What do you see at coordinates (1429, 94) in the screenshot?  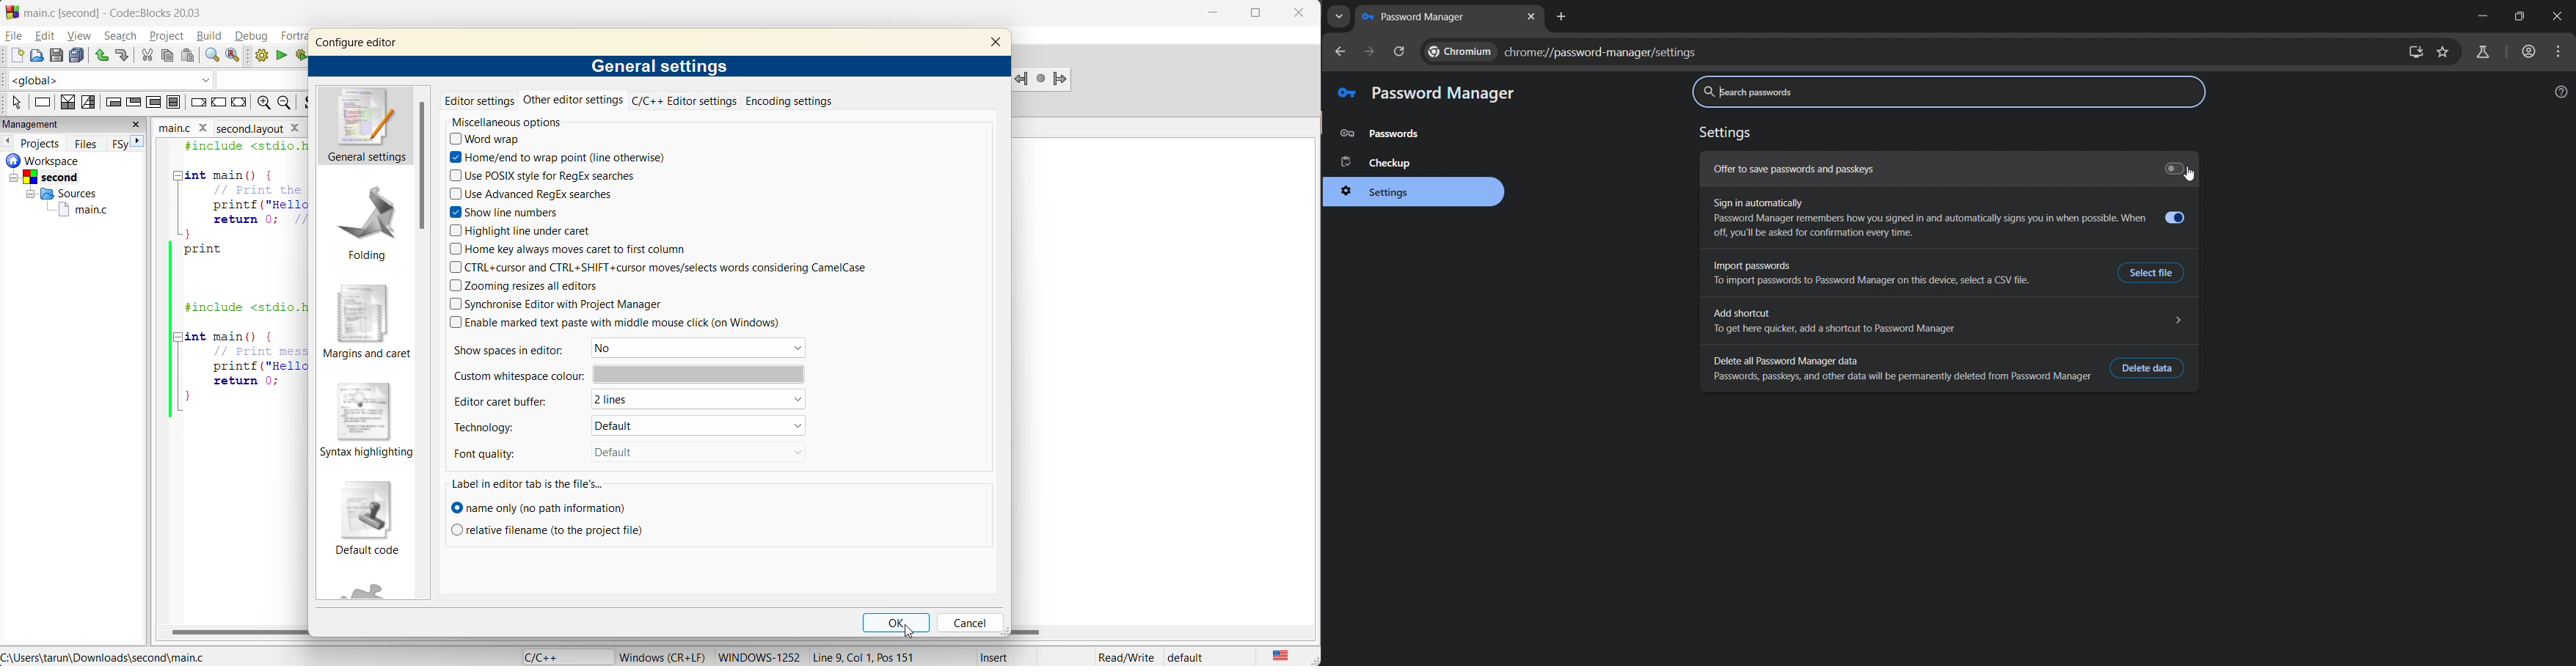 I see `password manager` at bounding box center [1429, 94].